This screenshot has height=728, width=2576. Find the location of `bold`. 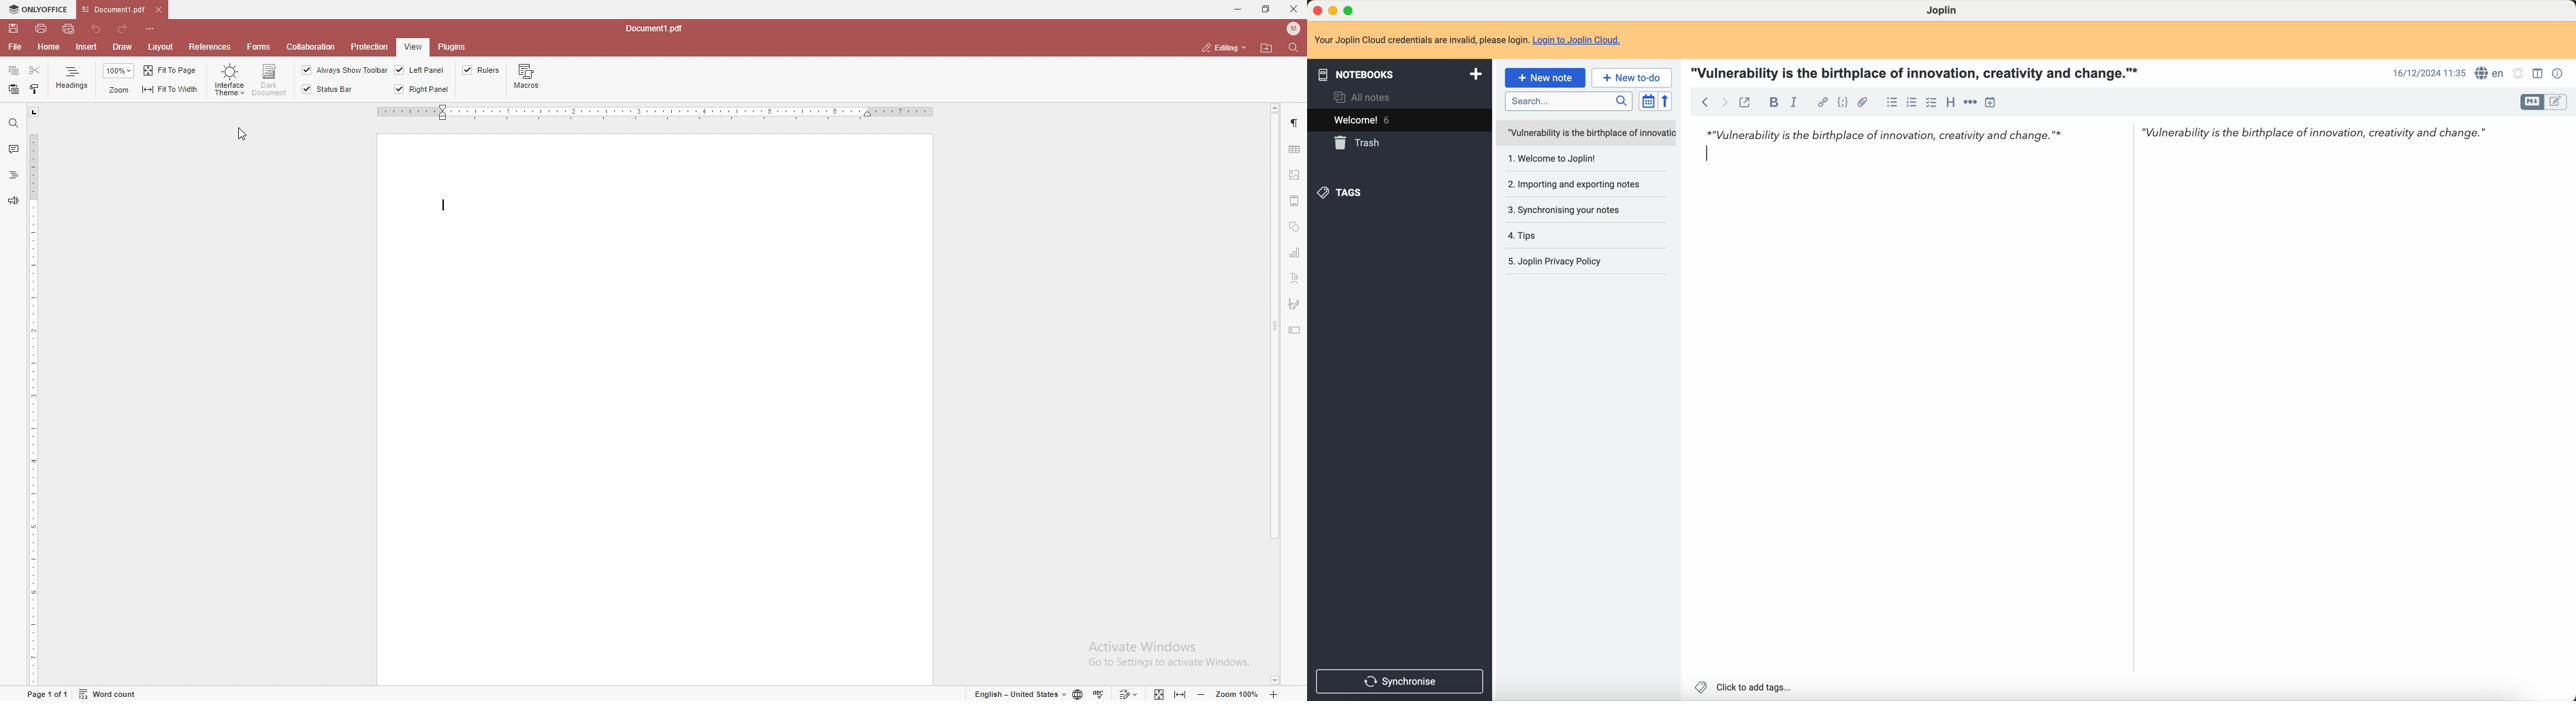

bold is located at coordinates (1772, 102).